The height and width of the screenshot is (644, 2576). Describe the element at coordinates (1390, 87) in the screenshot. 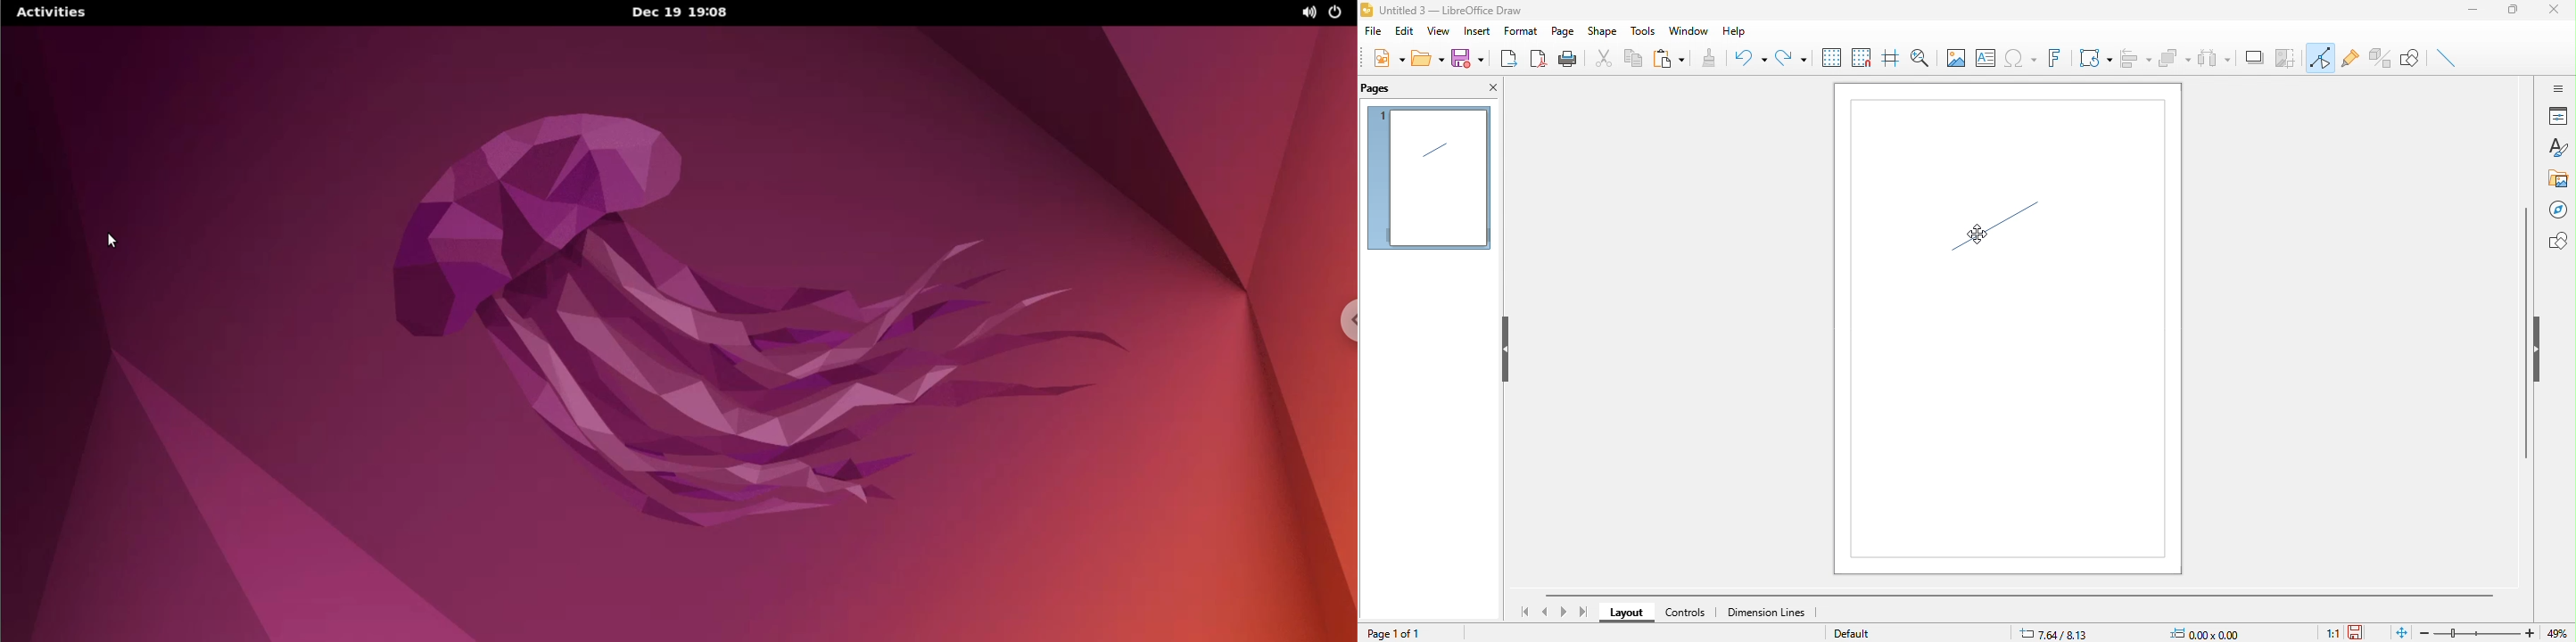

I see `pages` at that location.